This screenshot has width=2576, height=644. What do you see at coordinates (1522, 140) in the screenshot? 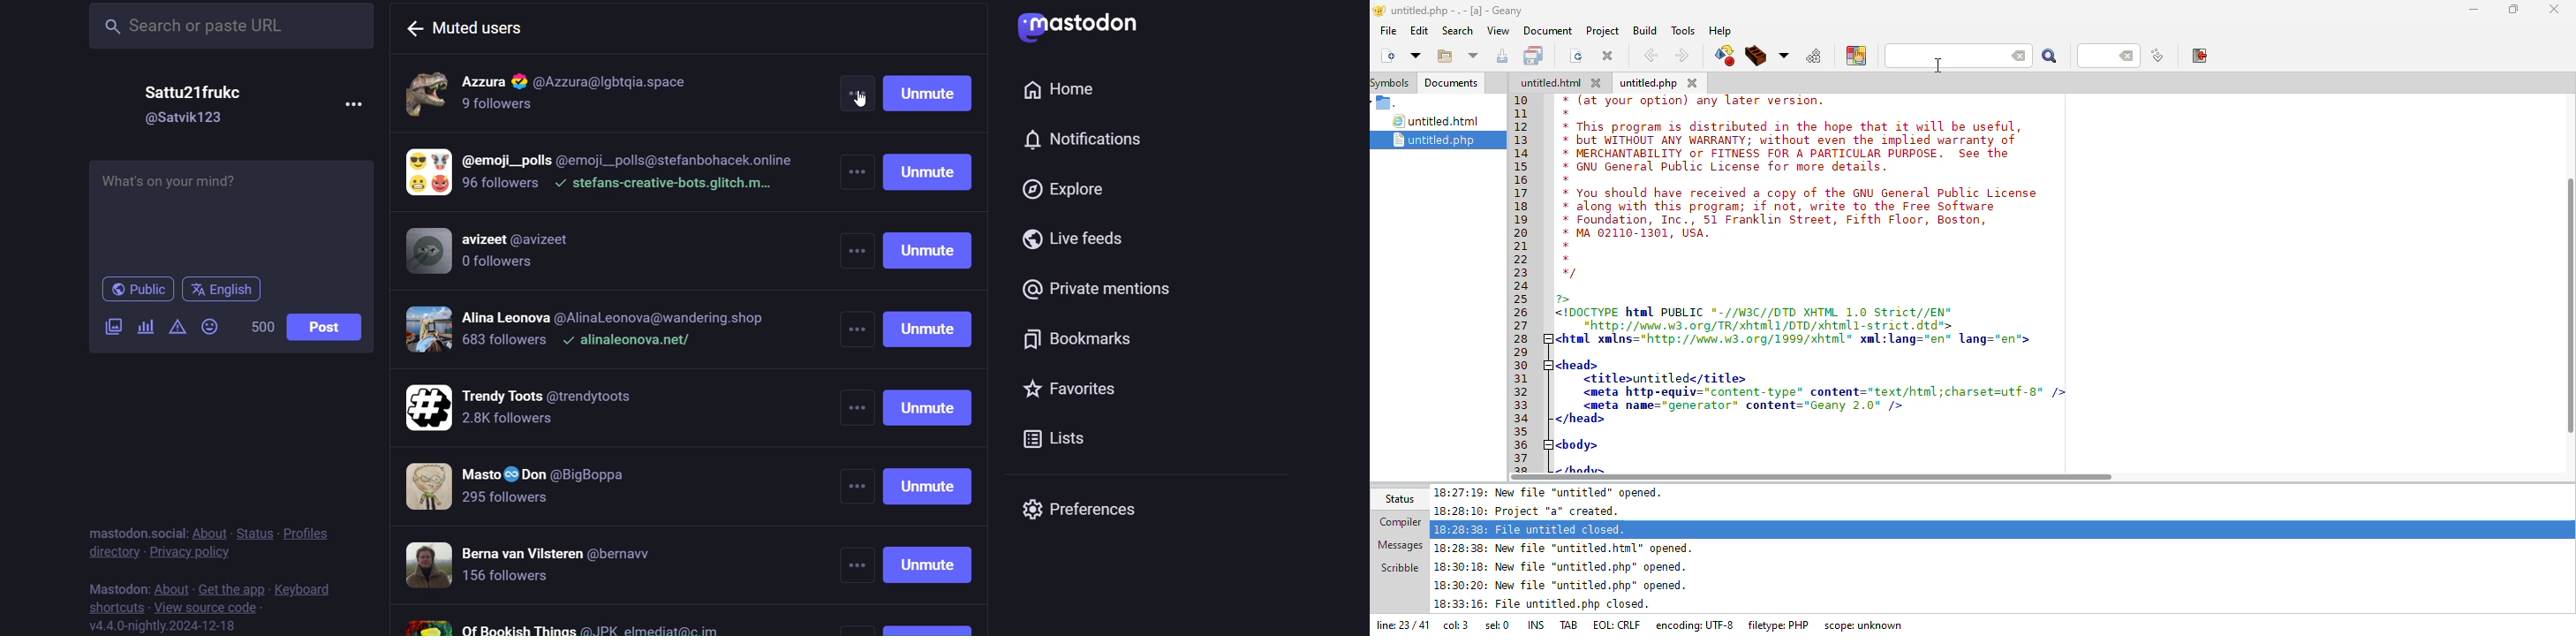
I see `13` at bounding box center [1522, 140].